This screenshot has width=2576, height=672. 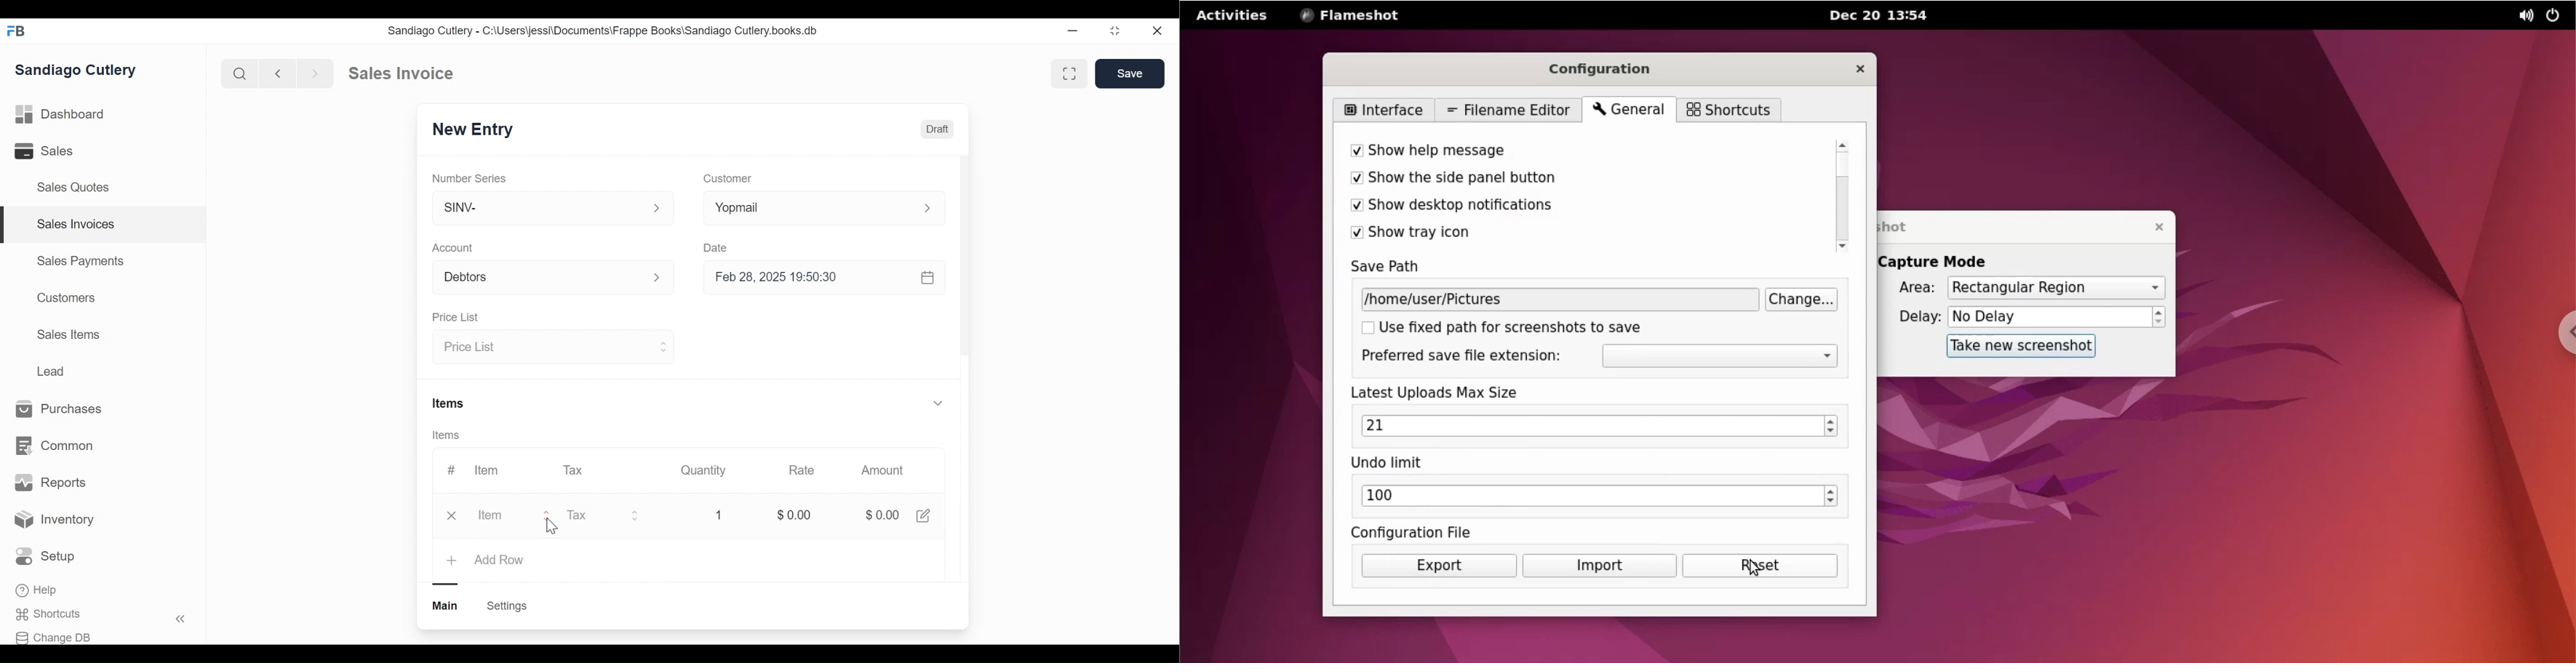 I want to click on Customers, so click(x=63, y=298).